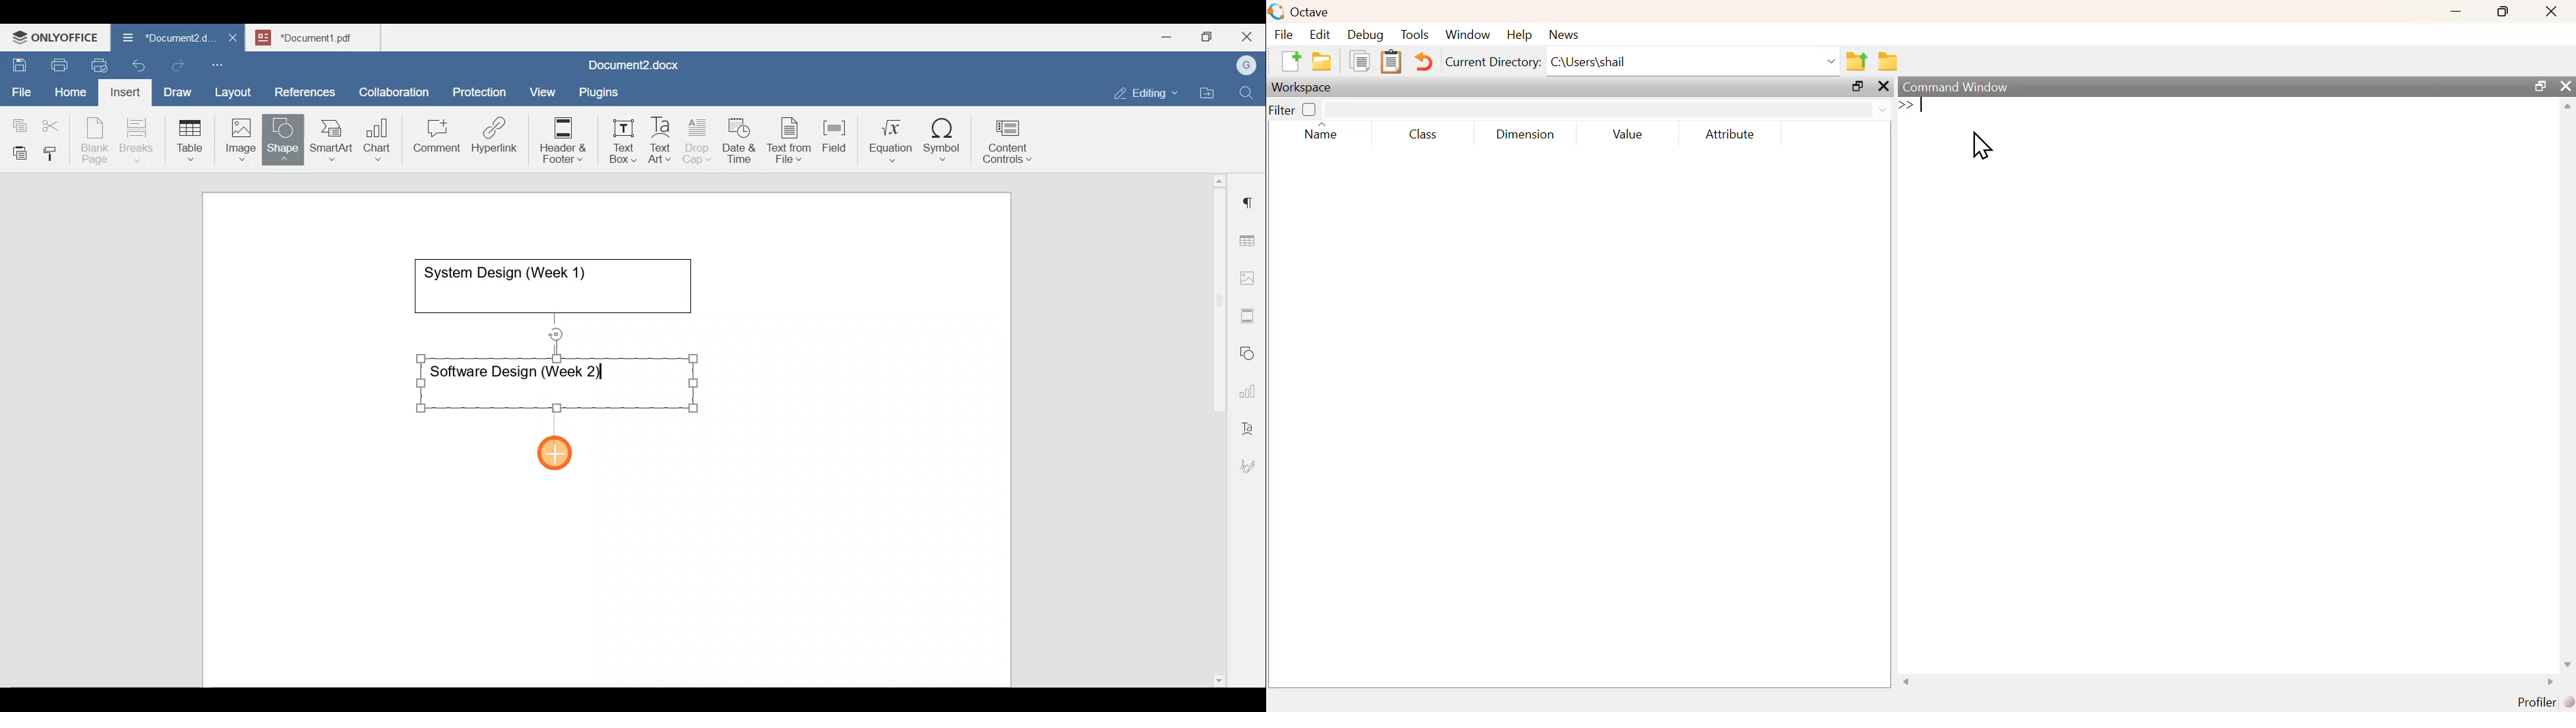 The height and width of the screenshot is (728, 2576). What do you see at coordinates (2454, 12) in the screenshot?
I see `minimize` at bounding box center [2454, 12].